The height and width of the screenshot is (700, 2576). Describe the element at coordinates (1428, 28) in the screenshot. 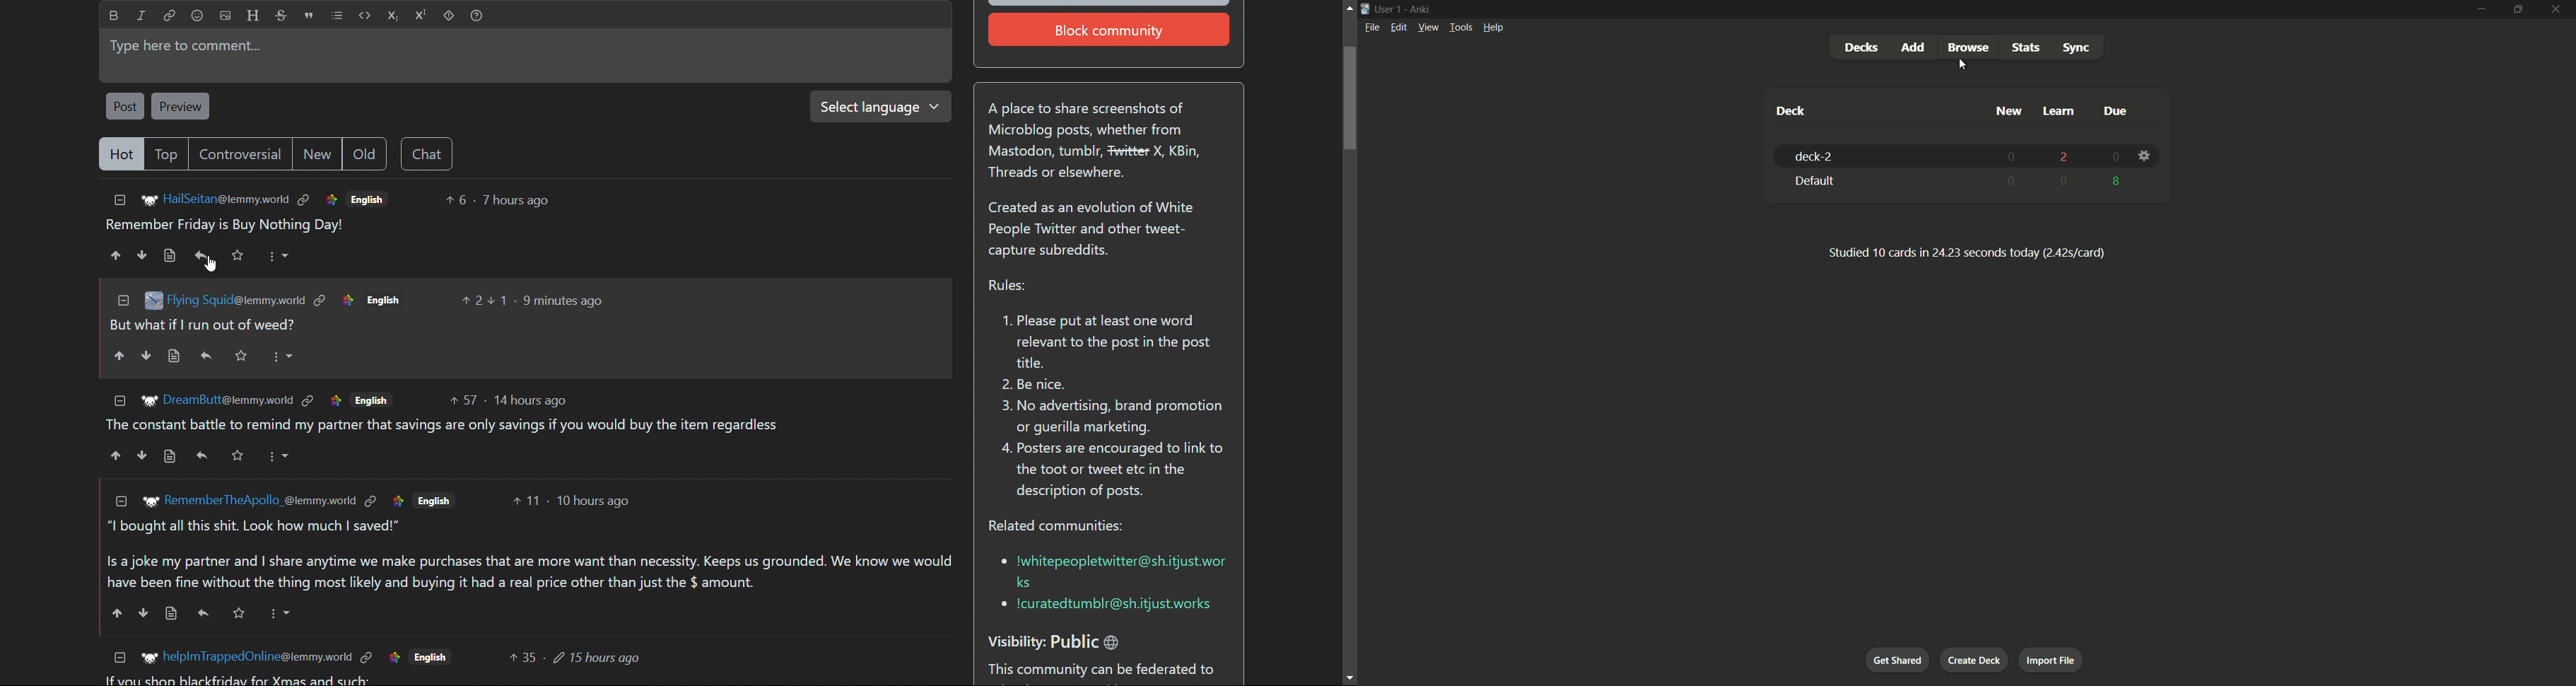

I see `View menu` at that location.